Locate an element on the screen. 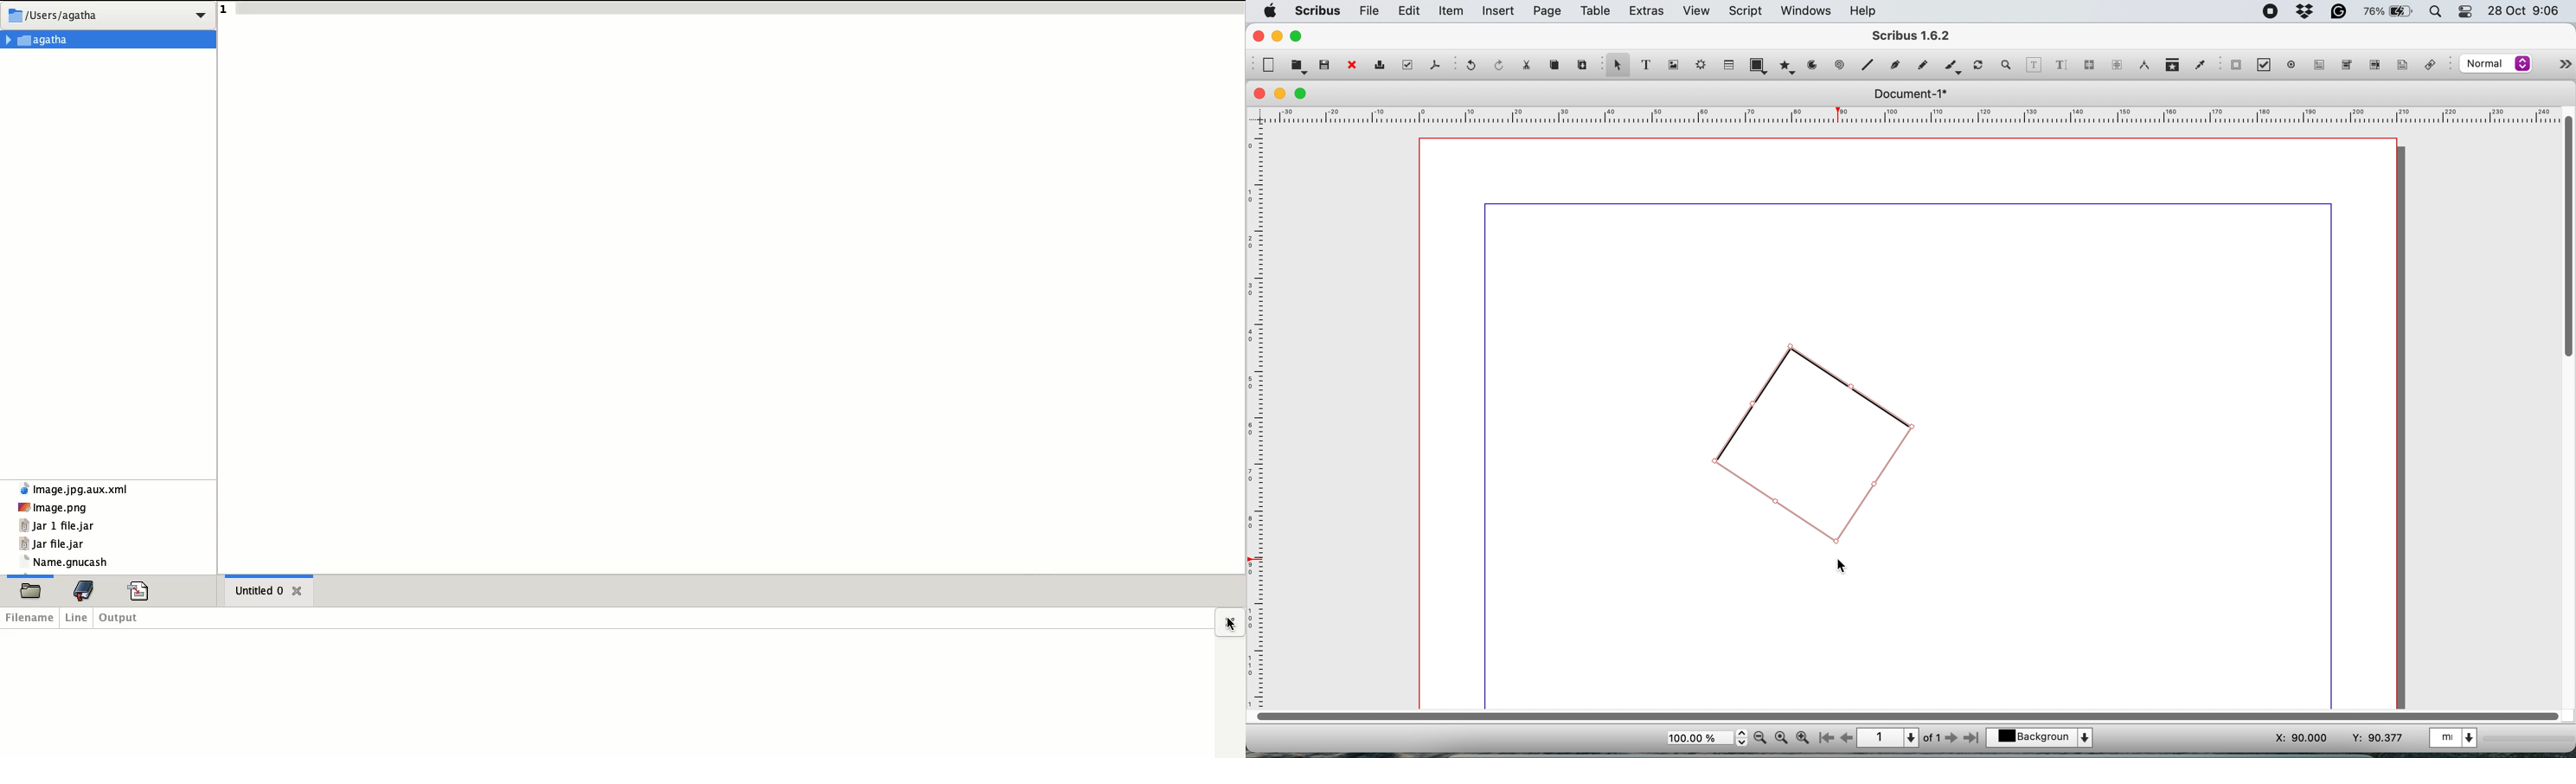  edit text with story editor is located at coordinates (2063, 64).